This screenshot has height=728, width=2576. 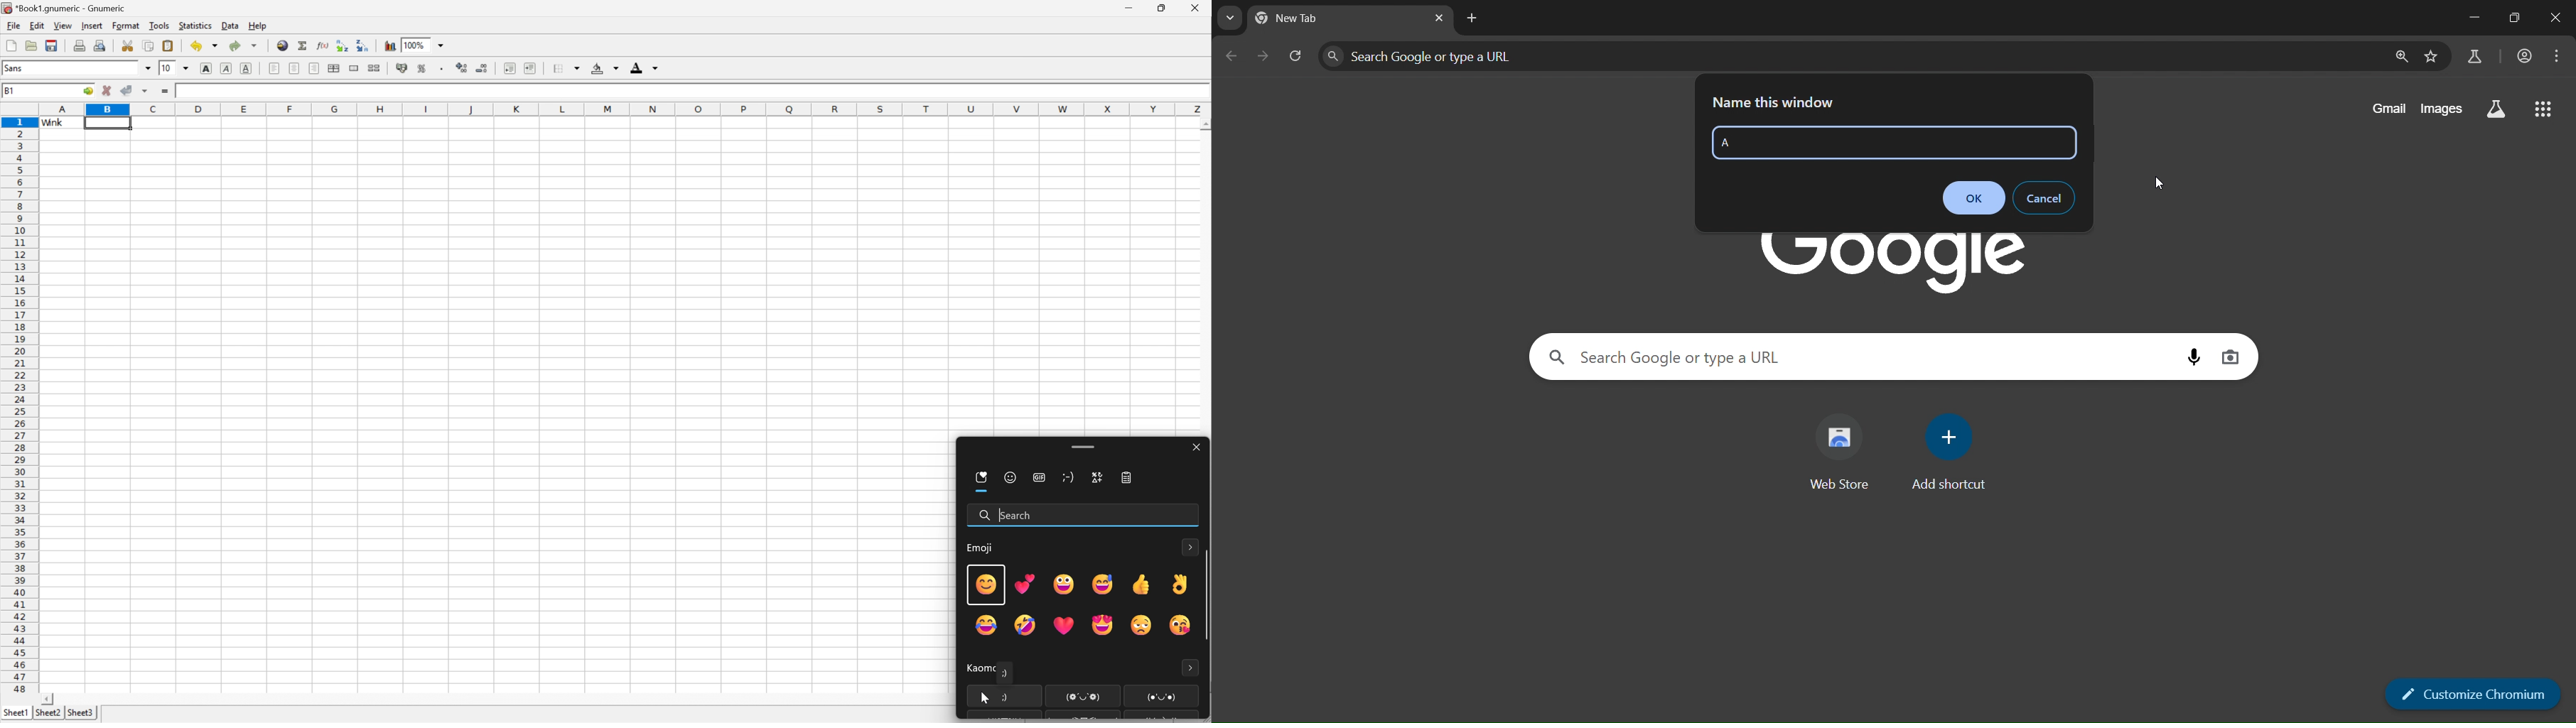 What do you see at coordinates (1131, 480) in the screenshot?
I see `clipboard history` at bounding box center [1131, 480].